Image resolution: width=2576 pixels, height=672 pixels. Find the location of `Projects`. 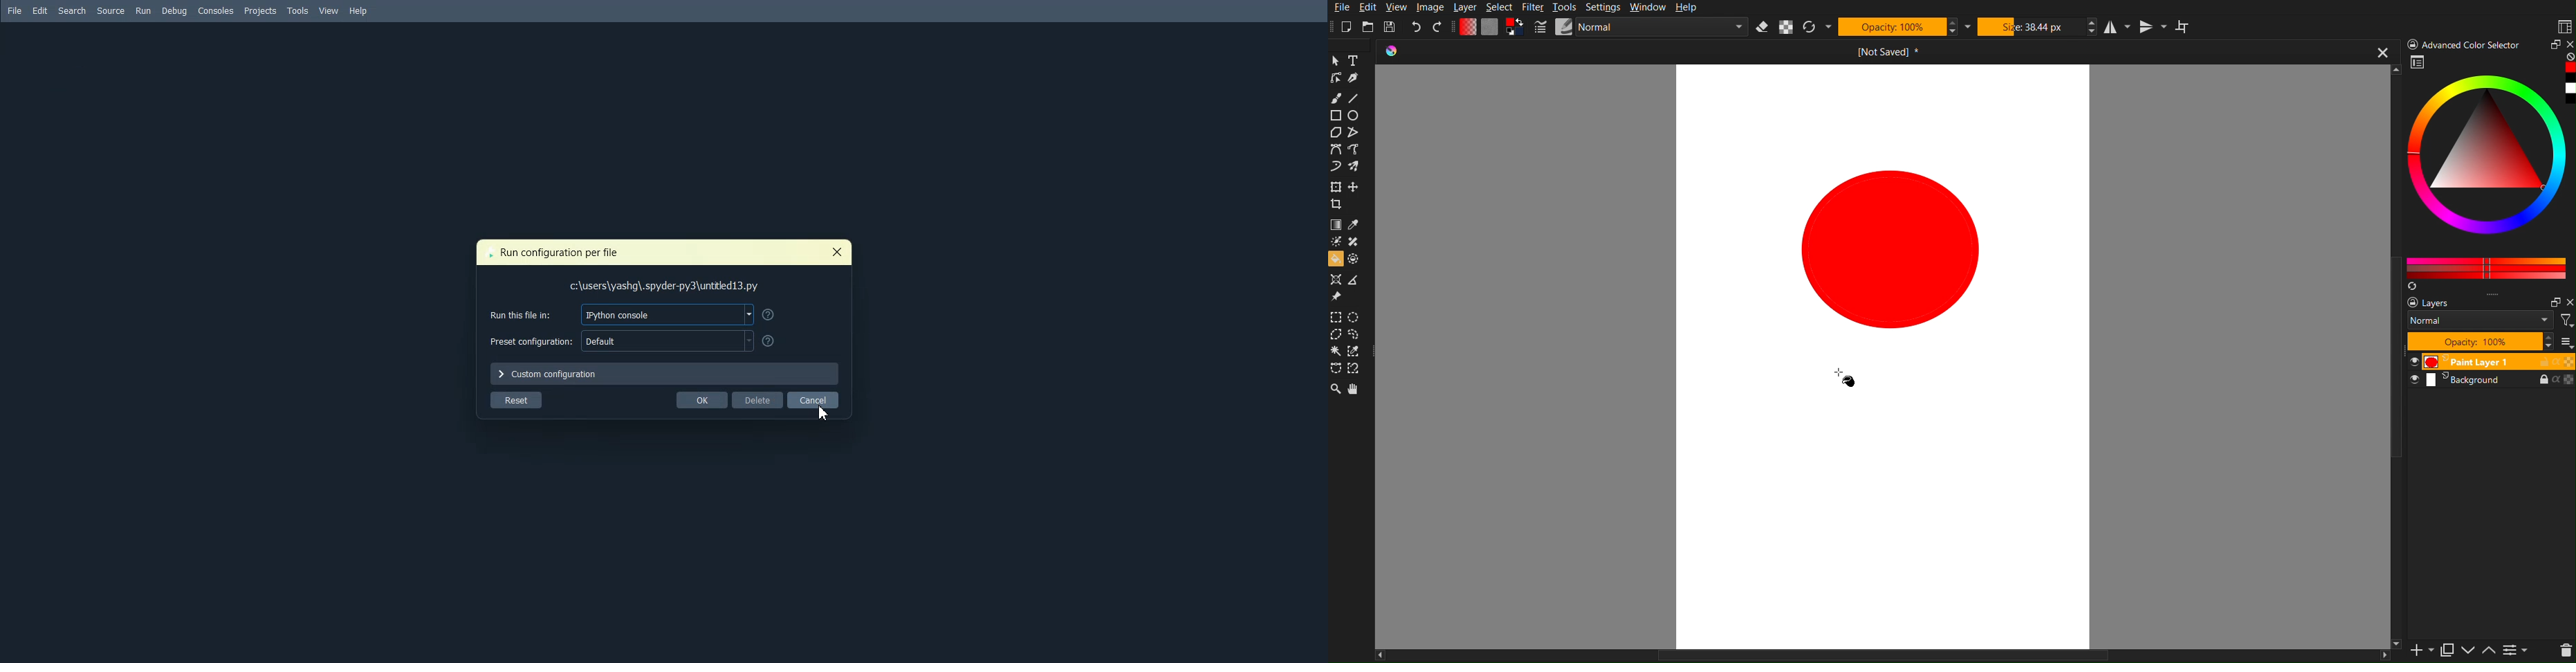

Projects is located at coordinates (261, 10).